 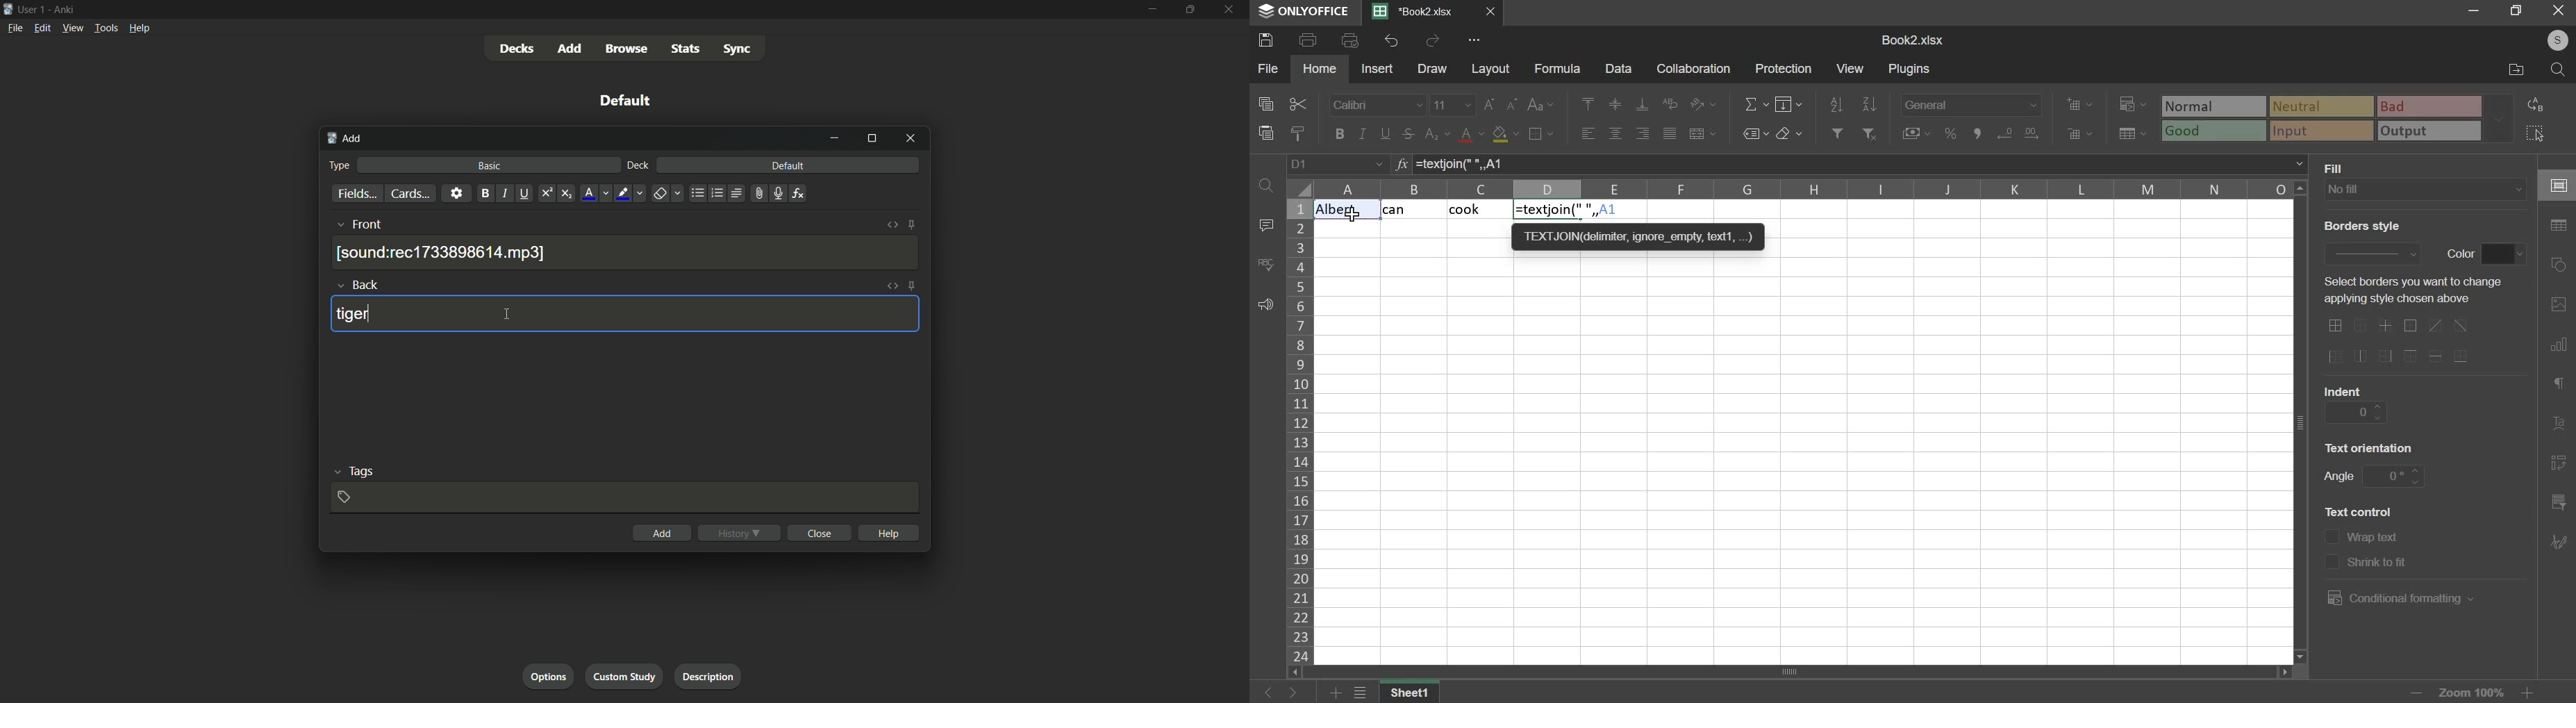 What do you see at coordinates (344, 139) in the screenshot?
I see `add` at bounding box center [344, 139].